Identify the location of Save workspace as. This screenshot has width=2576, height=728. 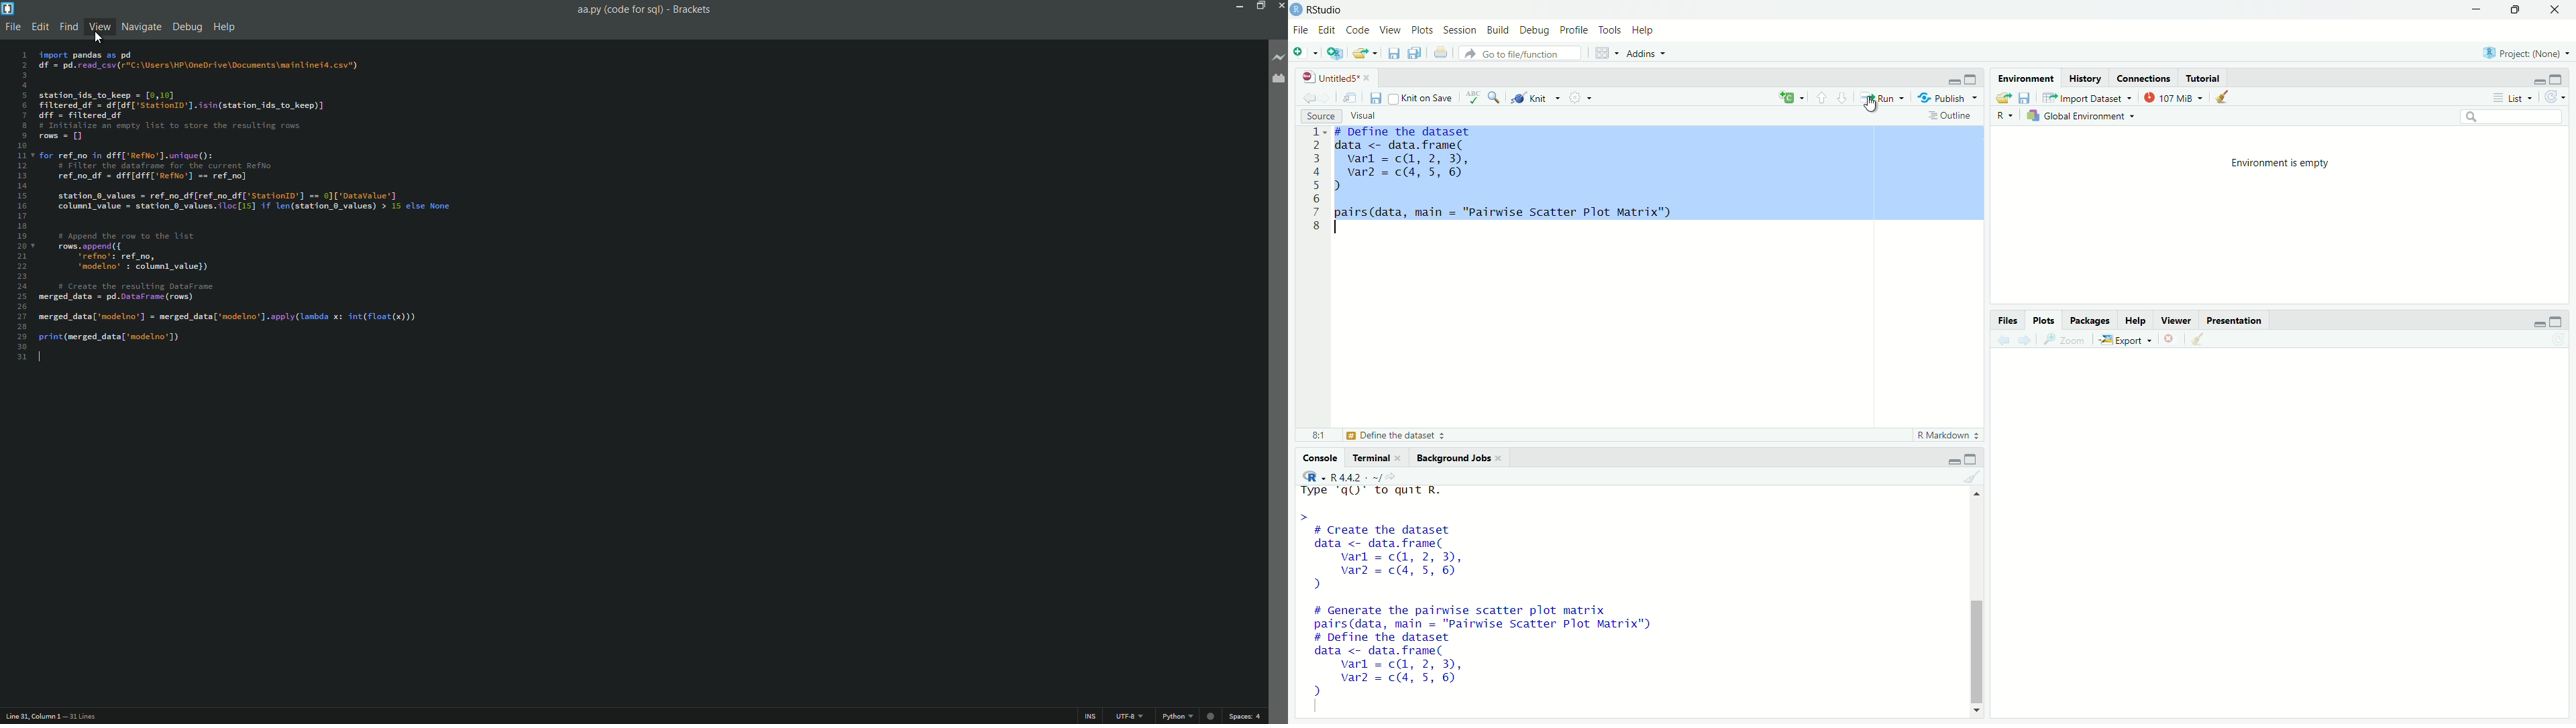
(2025, 95).